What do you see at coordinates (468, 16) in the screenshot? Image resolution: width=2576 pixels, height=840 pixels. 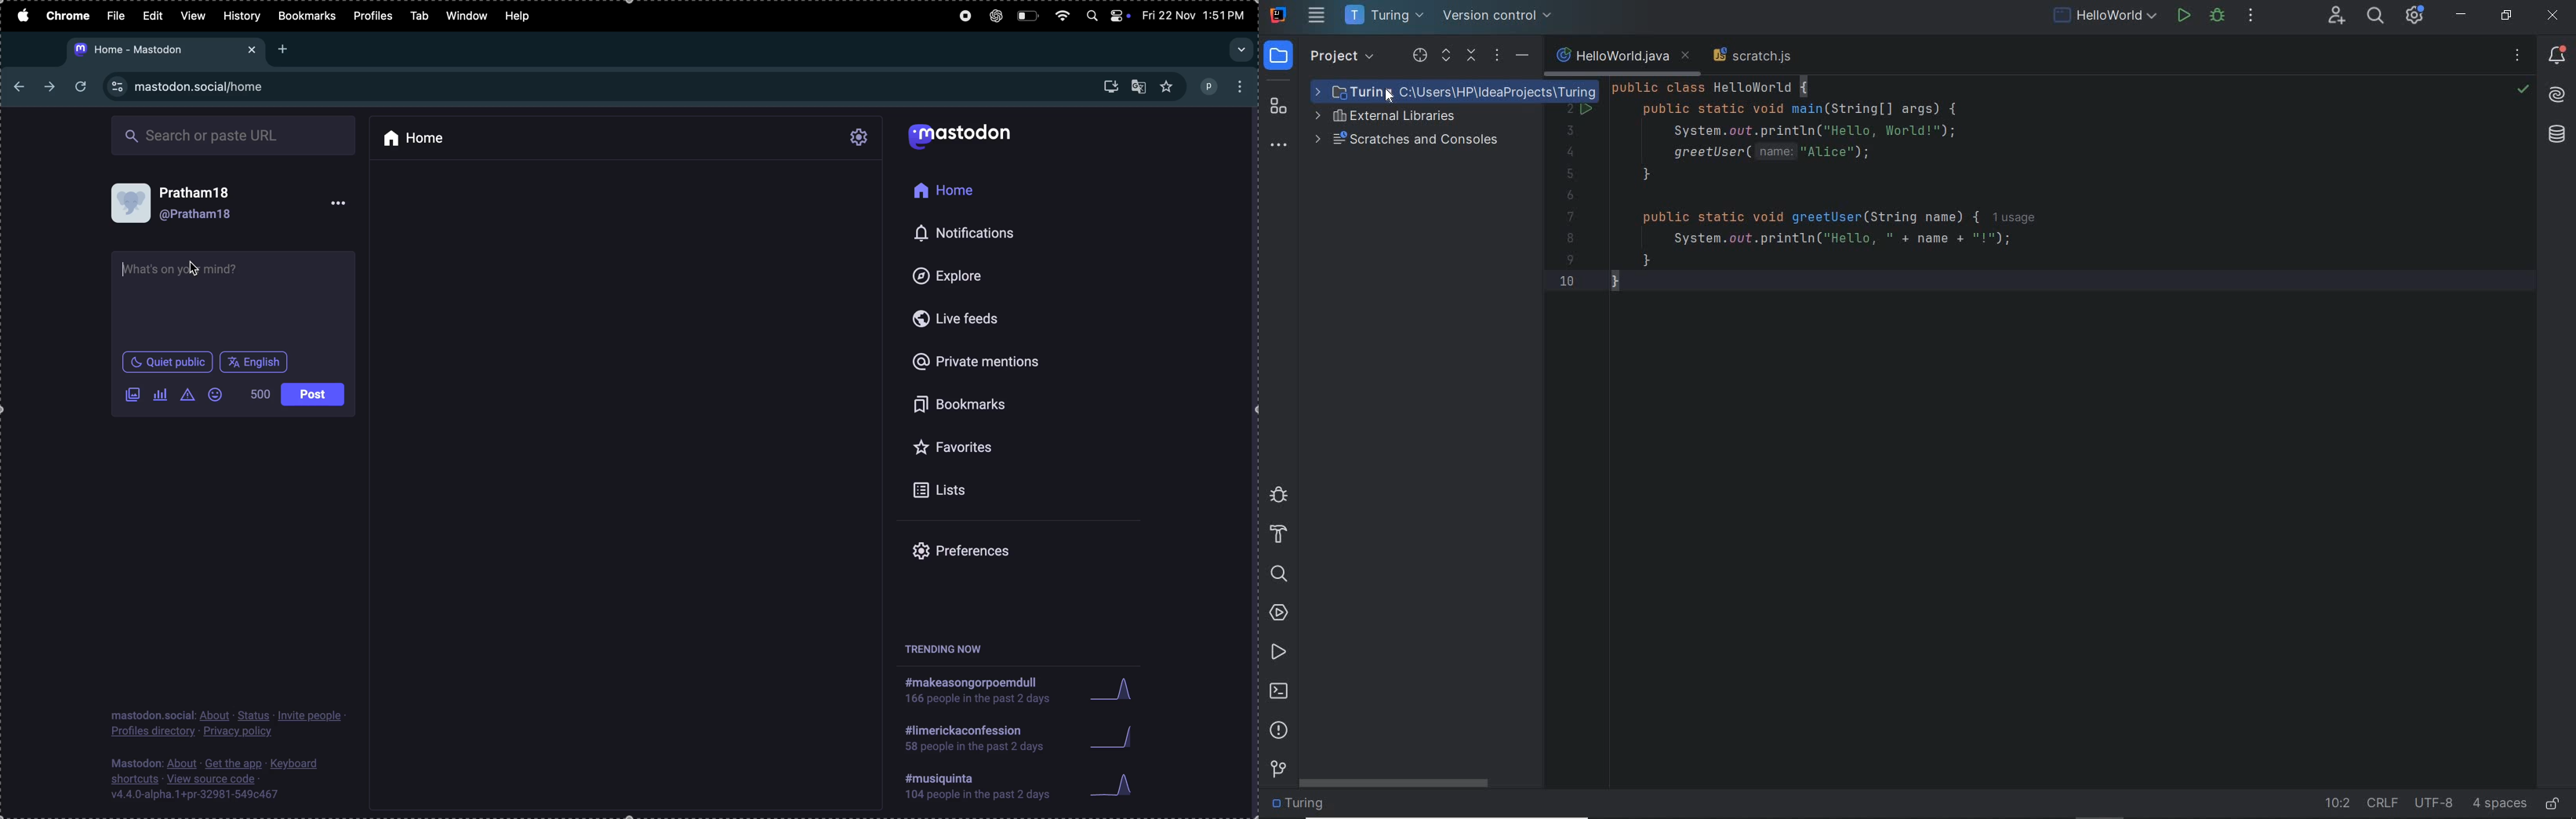 I see `window` at bounding box center [468, 16].